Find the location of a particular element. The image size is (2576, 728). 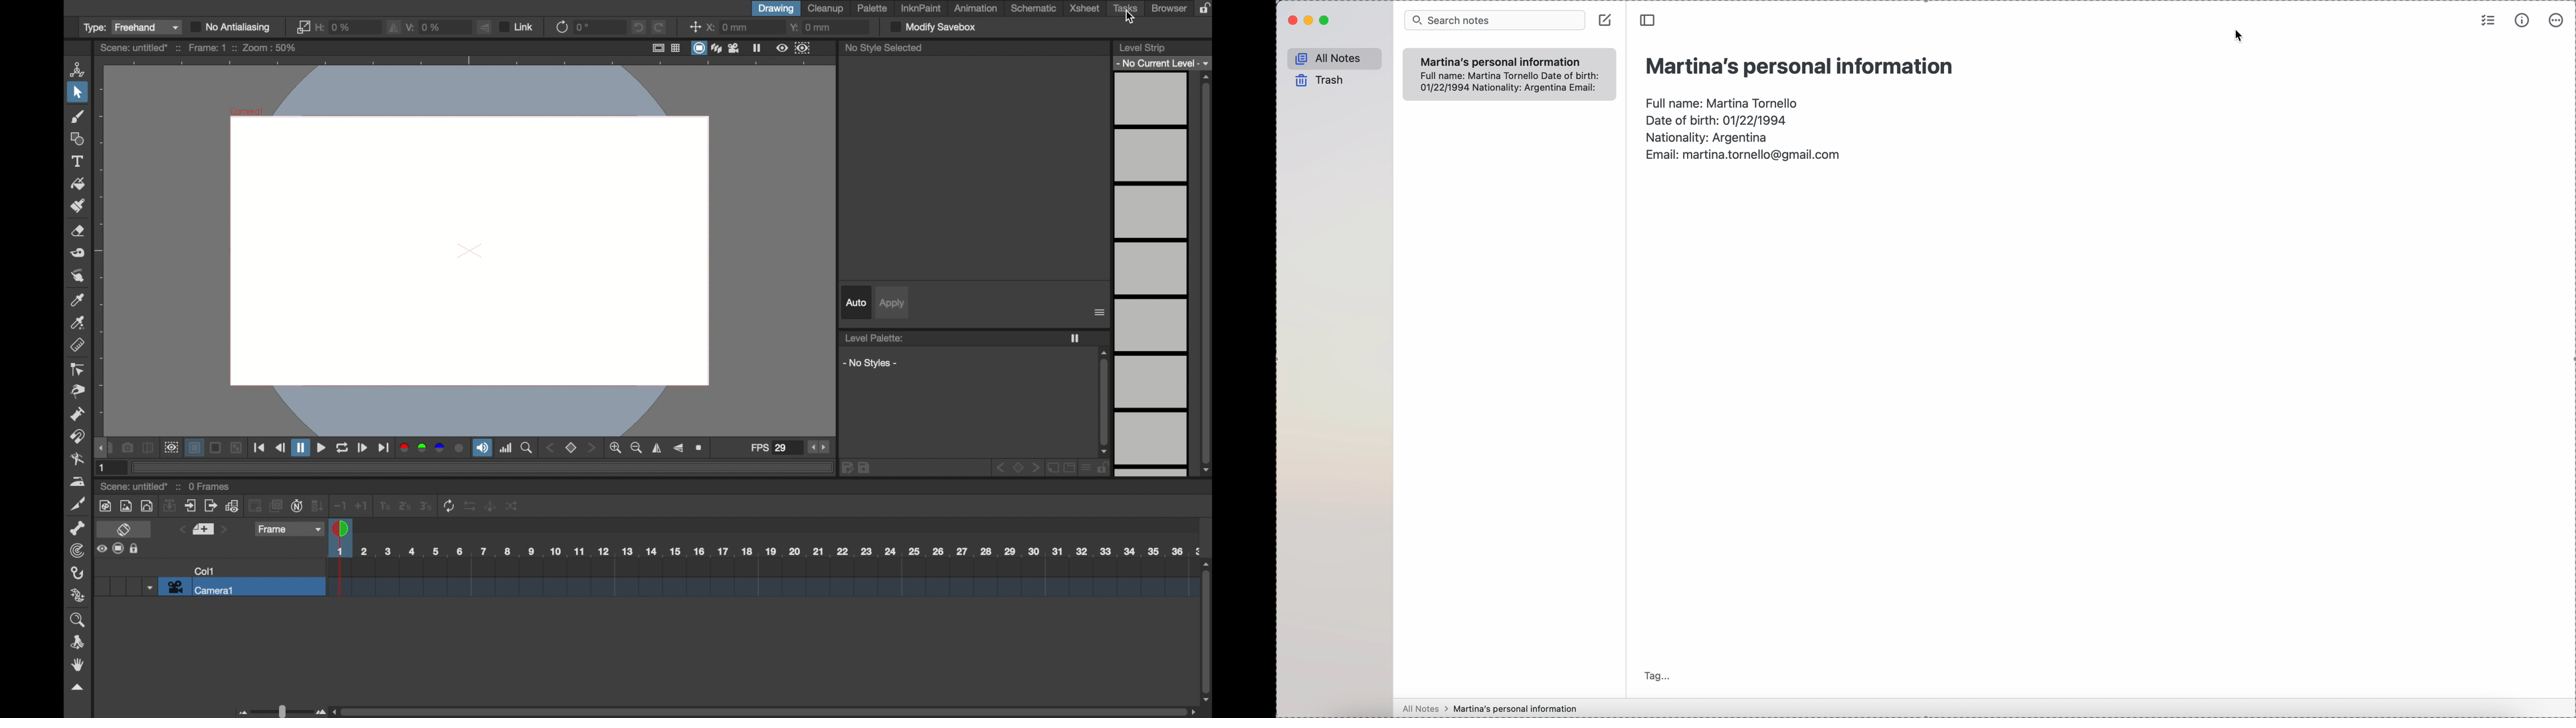

modify sandbox is located at coordinates (934, 27).